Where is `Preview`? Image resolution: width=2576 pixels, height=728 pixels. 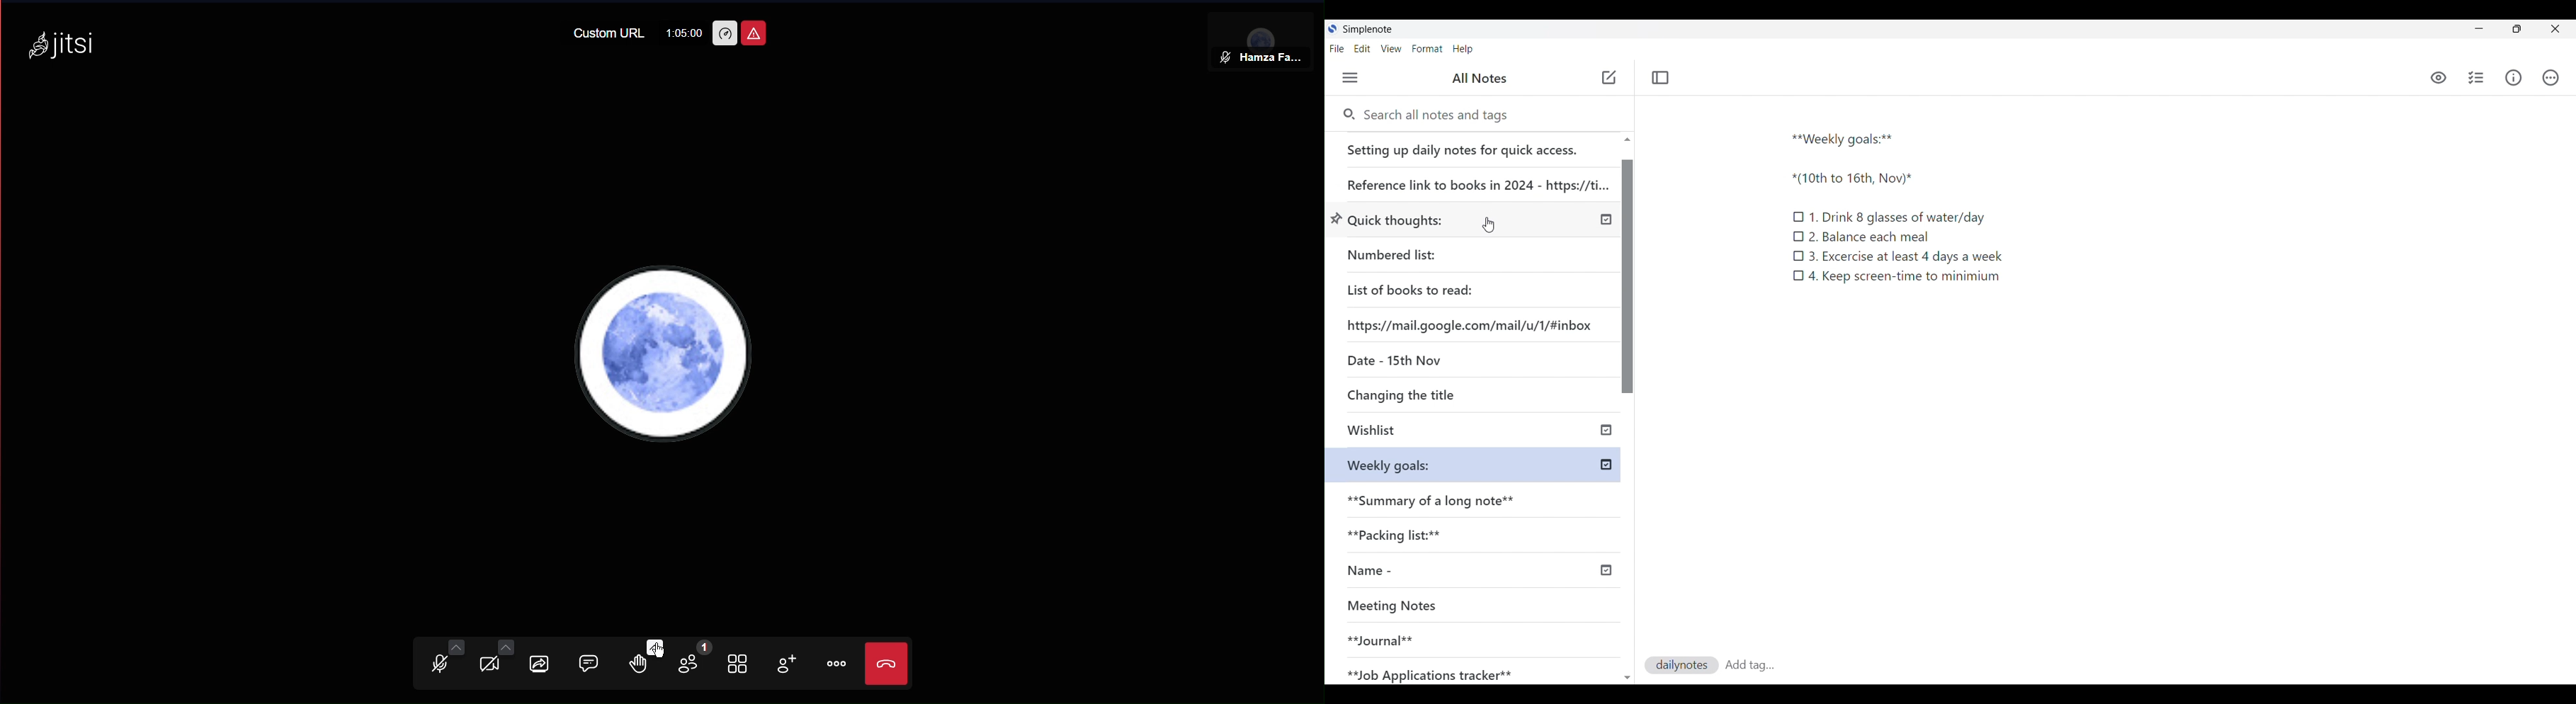 Preview is located at coordinates (2439, 79).